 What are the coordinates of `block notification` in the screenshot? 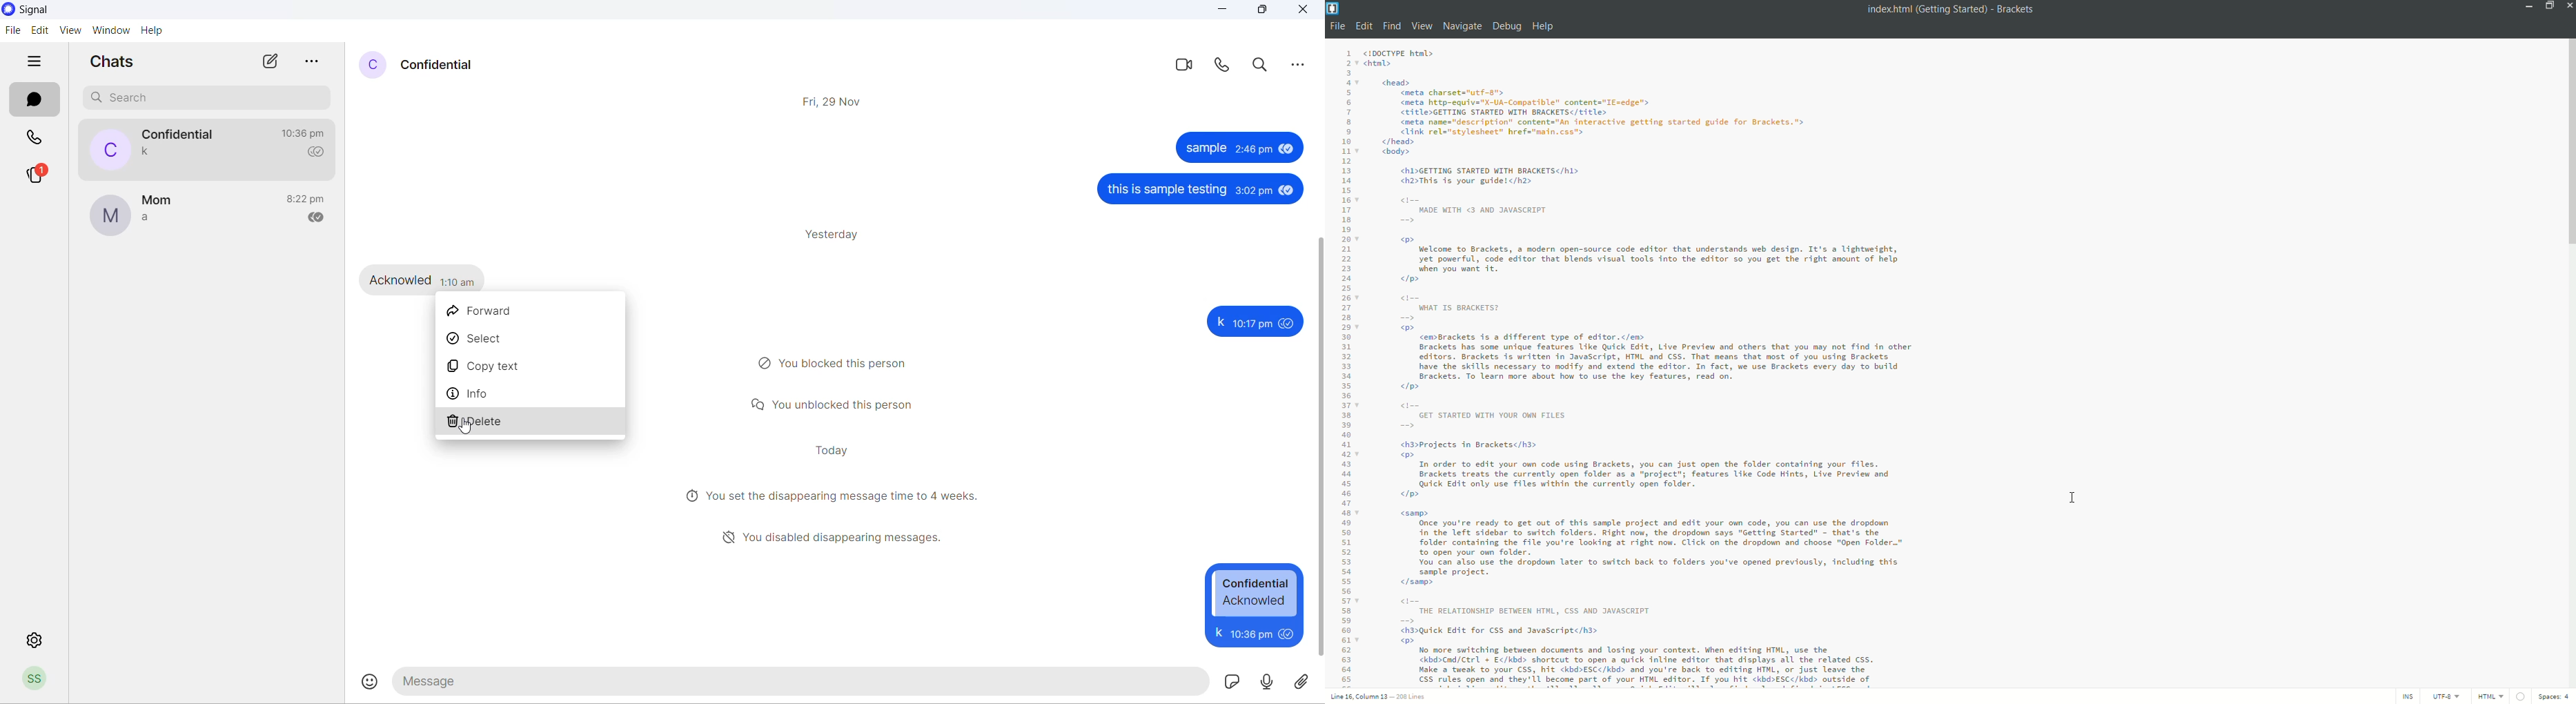 It's located at (835, 362).